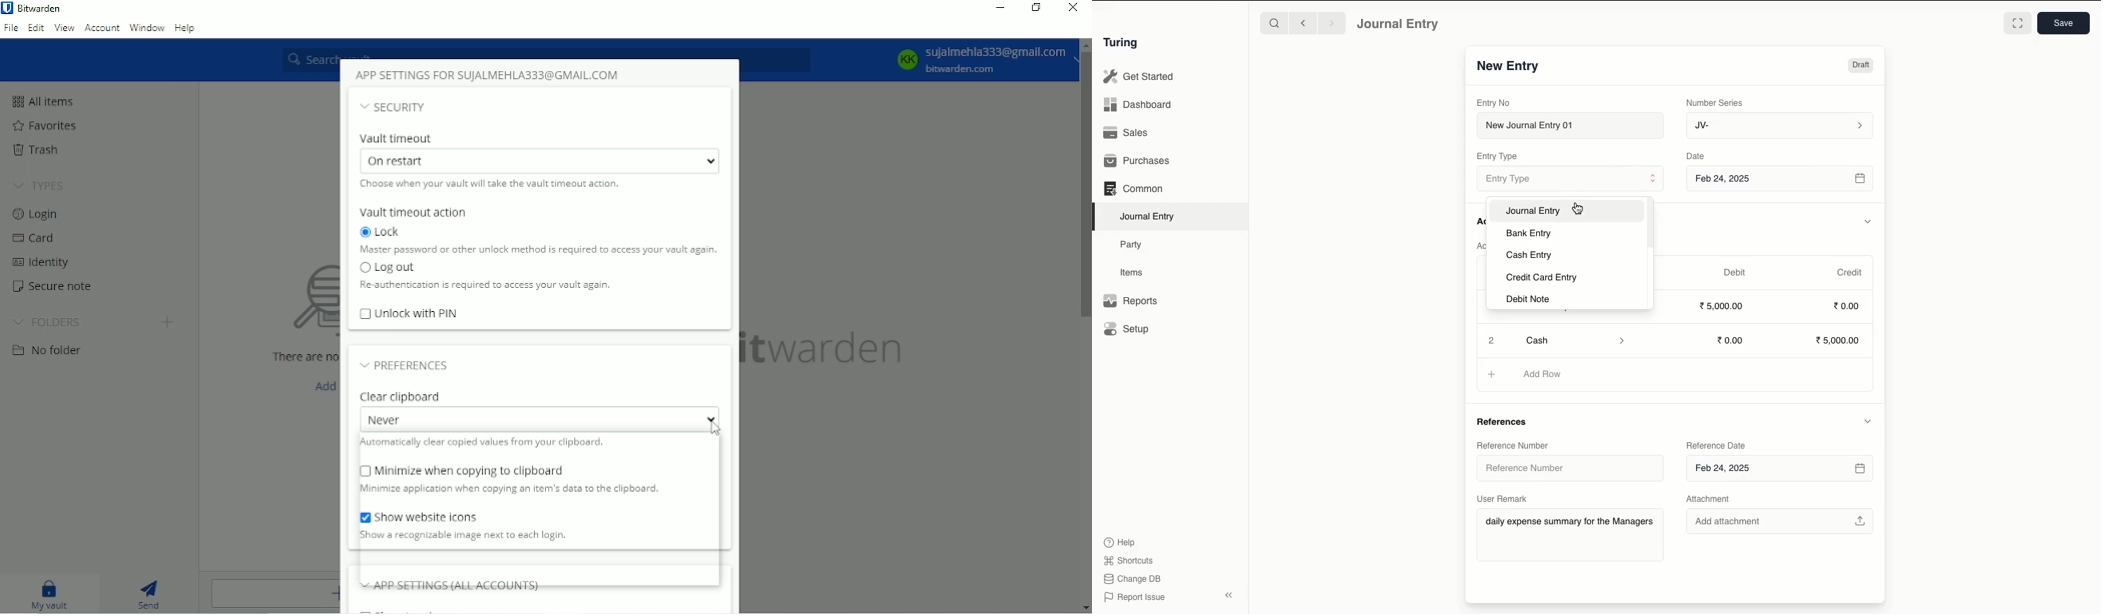 This screenshot has width=2128, height=616. I want to click on Account, so click(980, 61).